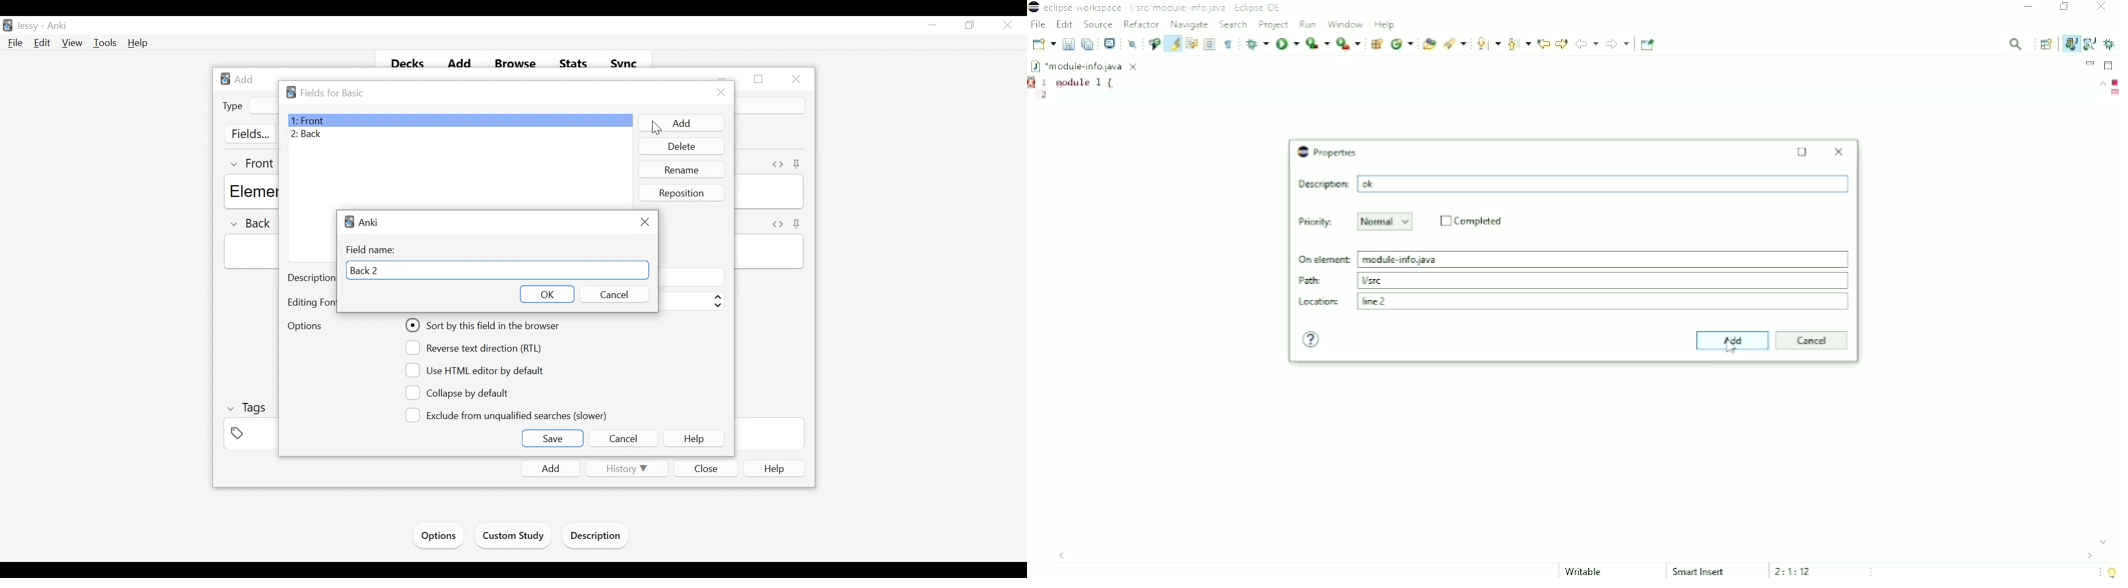 The height and width of the screenshot is (588, 2128). I want to click on Anki, so click(364, 222).